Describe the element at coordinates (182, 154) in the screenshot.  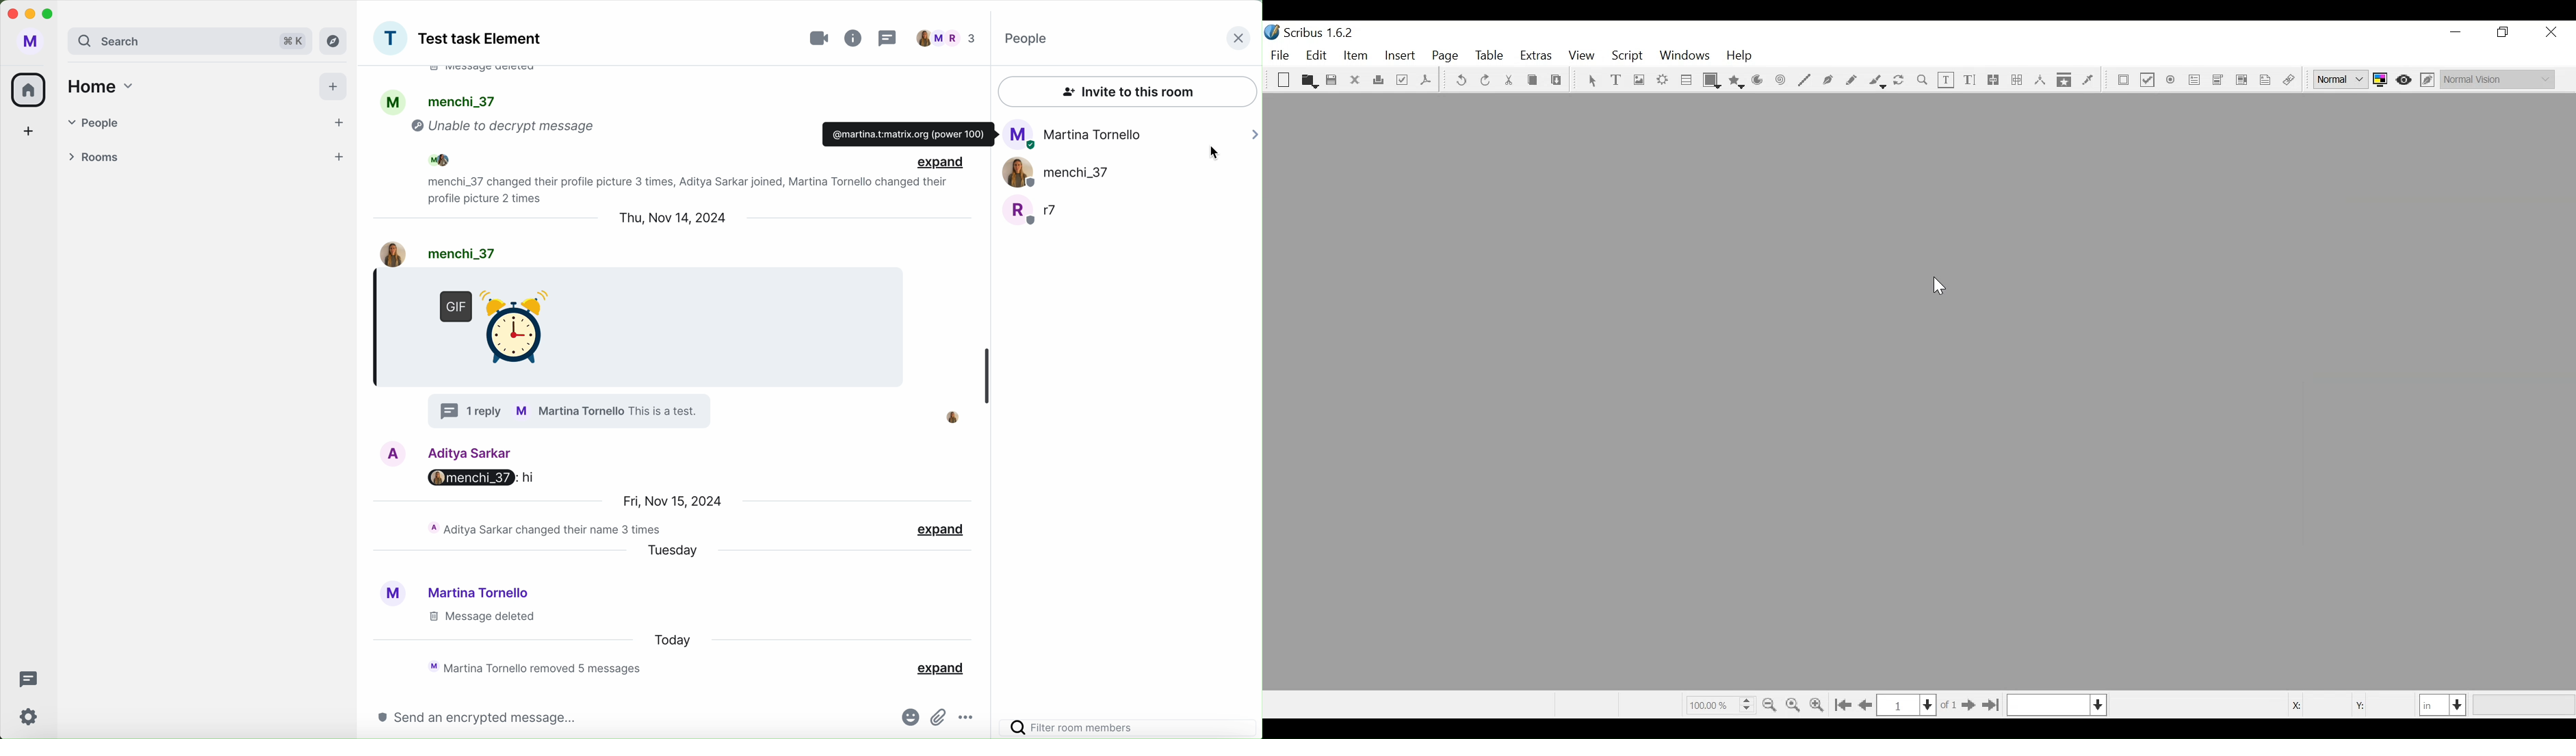
I see `rooms` at that location.